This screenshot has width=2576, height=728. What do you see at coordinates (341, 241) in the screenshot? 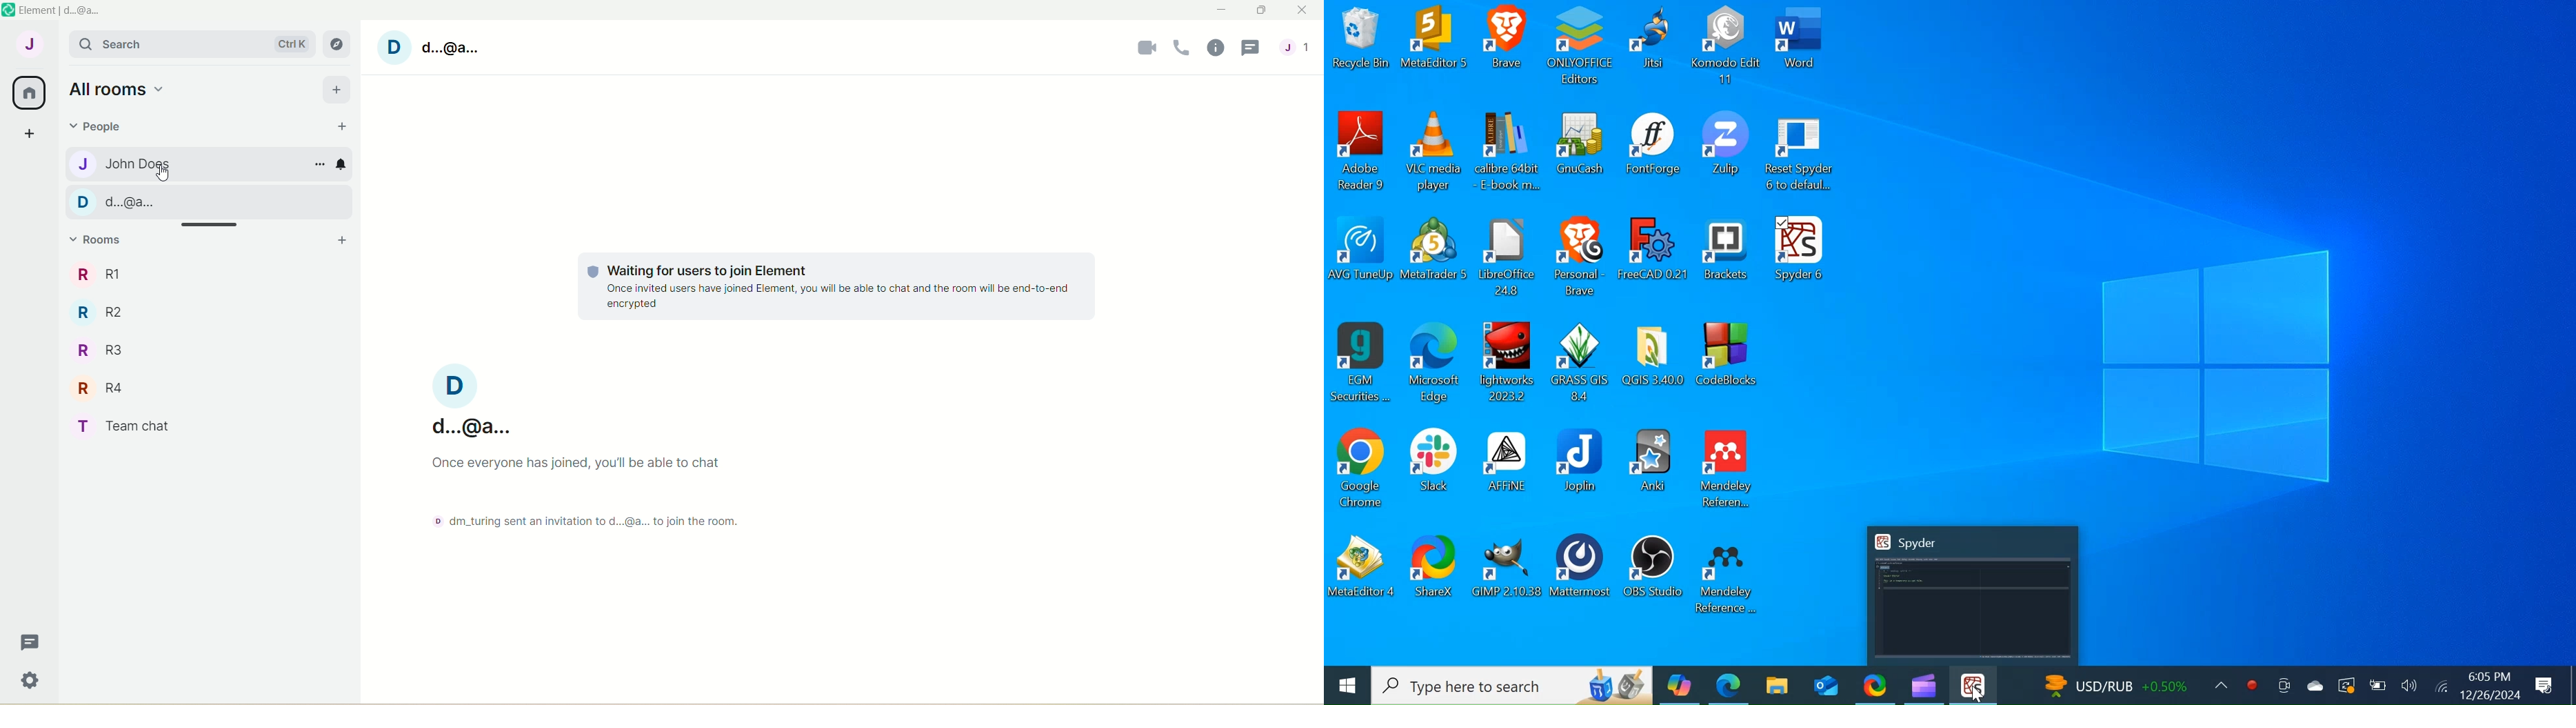
I see `add` at bounding box center [341, 241].